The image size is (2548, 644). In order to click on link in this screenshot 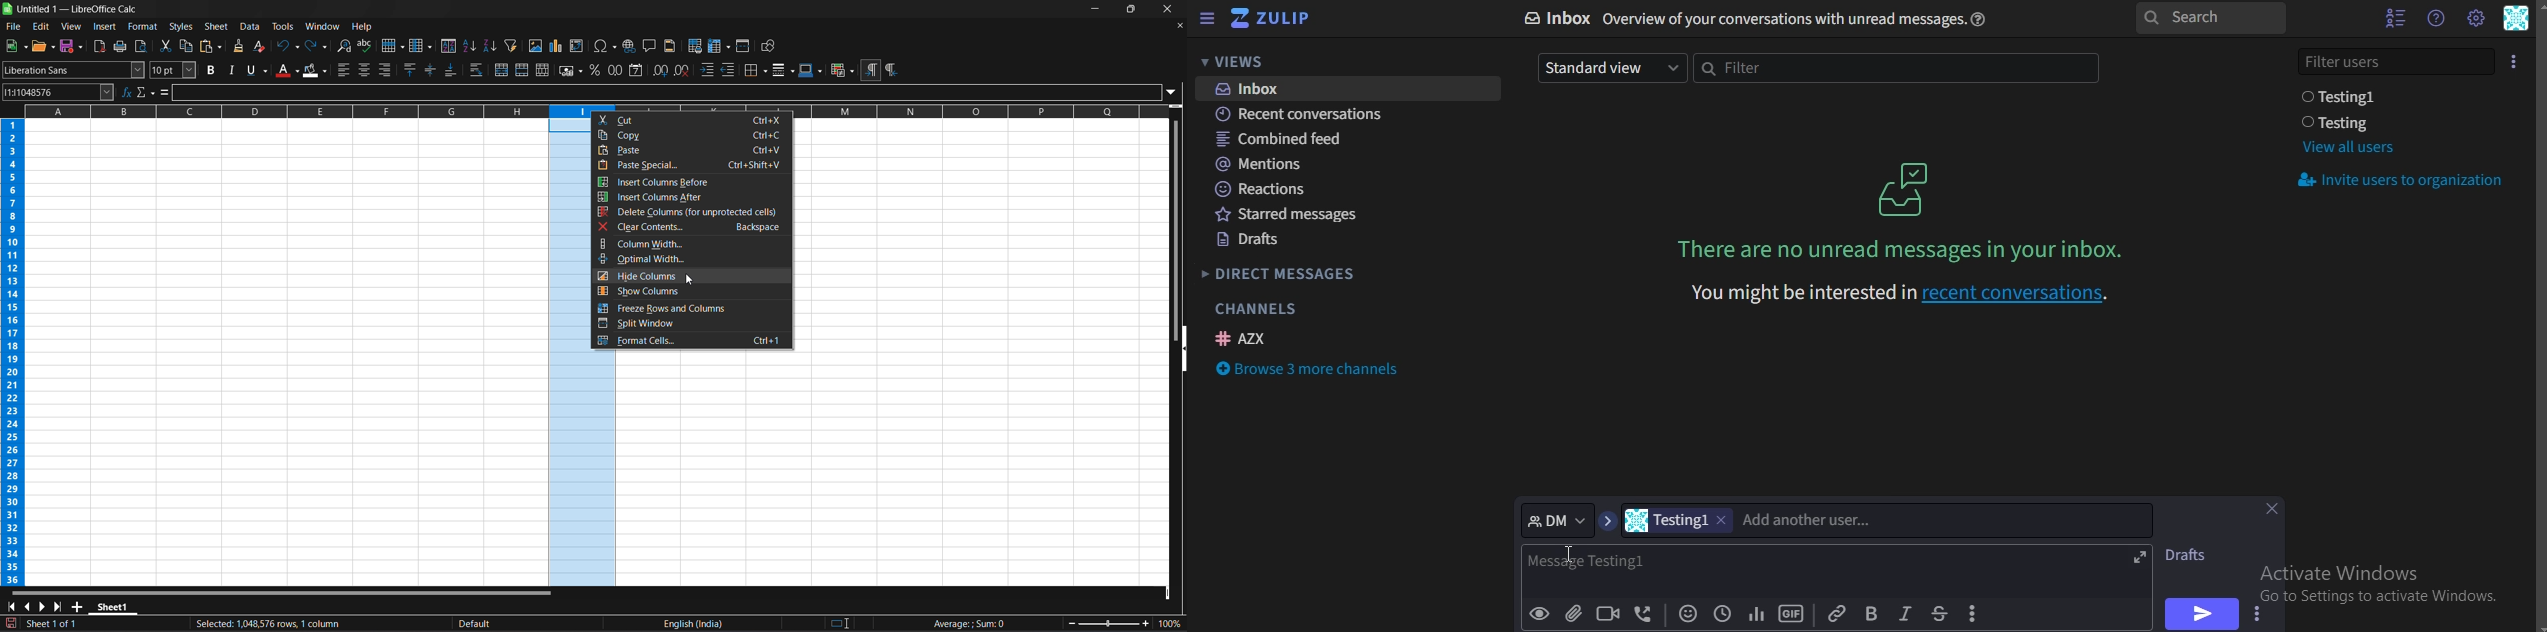, I will do `click(1836, 612)`.